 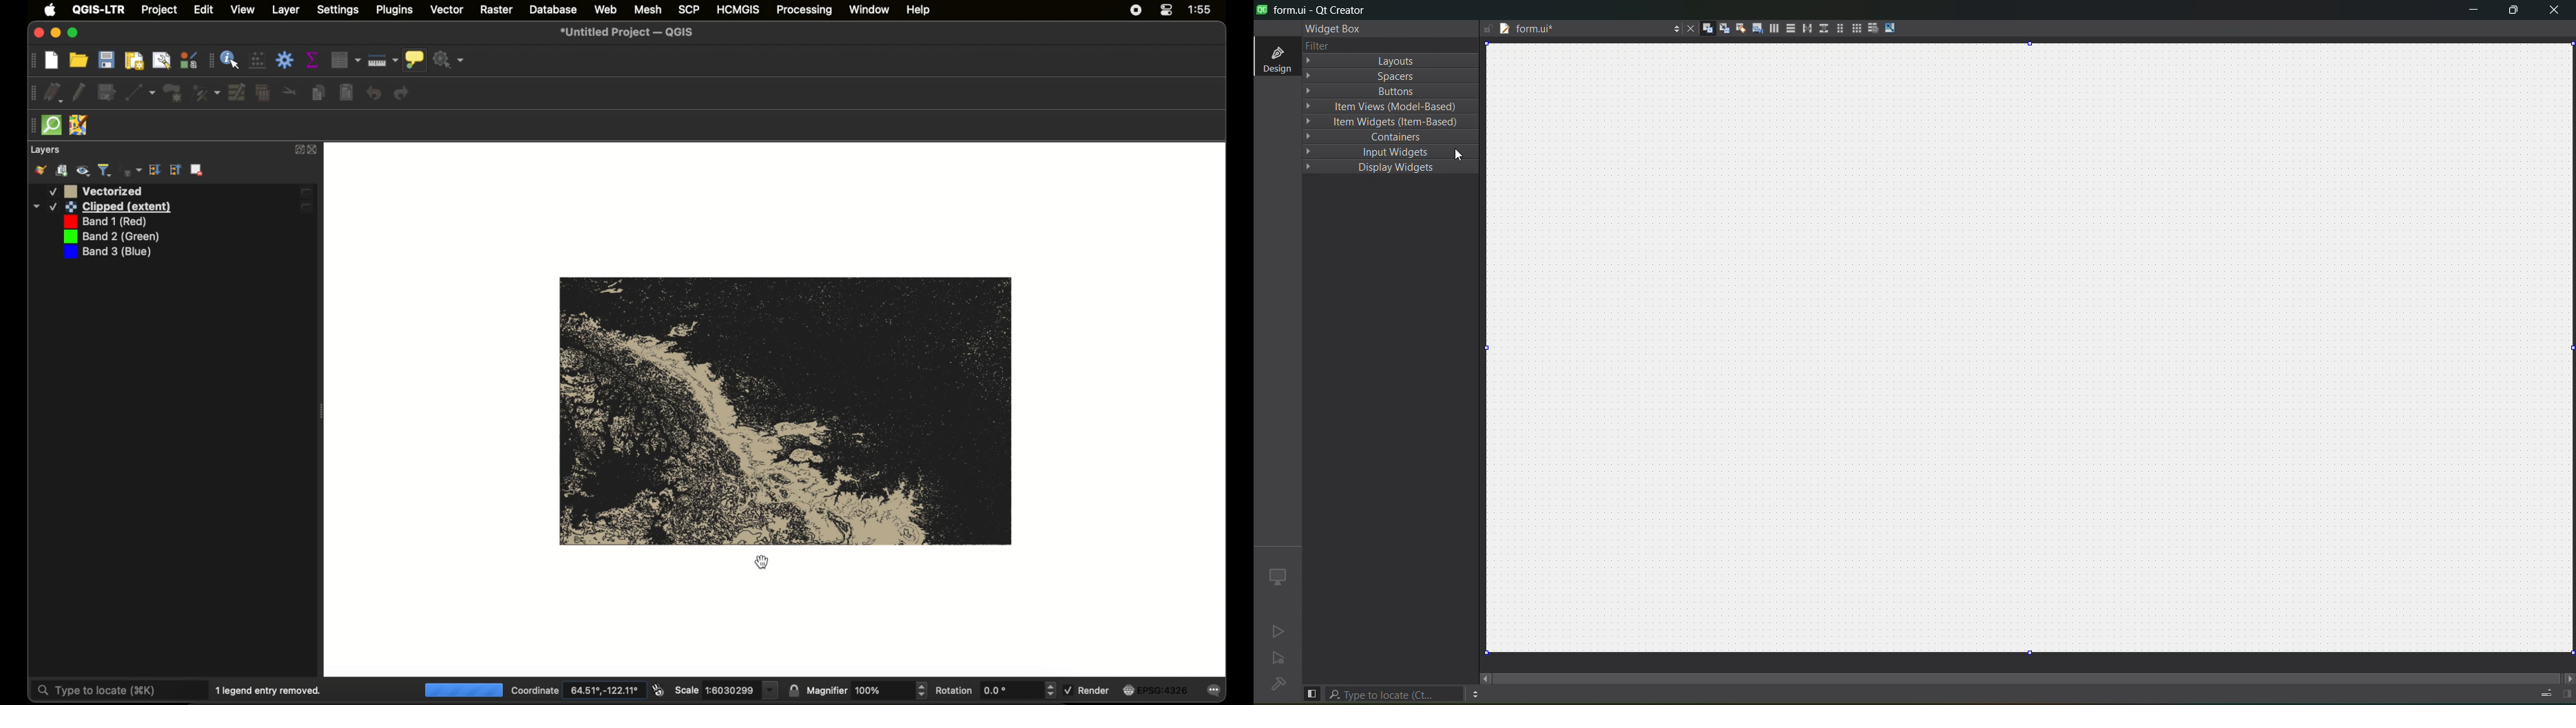 I want to click on digitize with segment, so click(x=141, y=93).